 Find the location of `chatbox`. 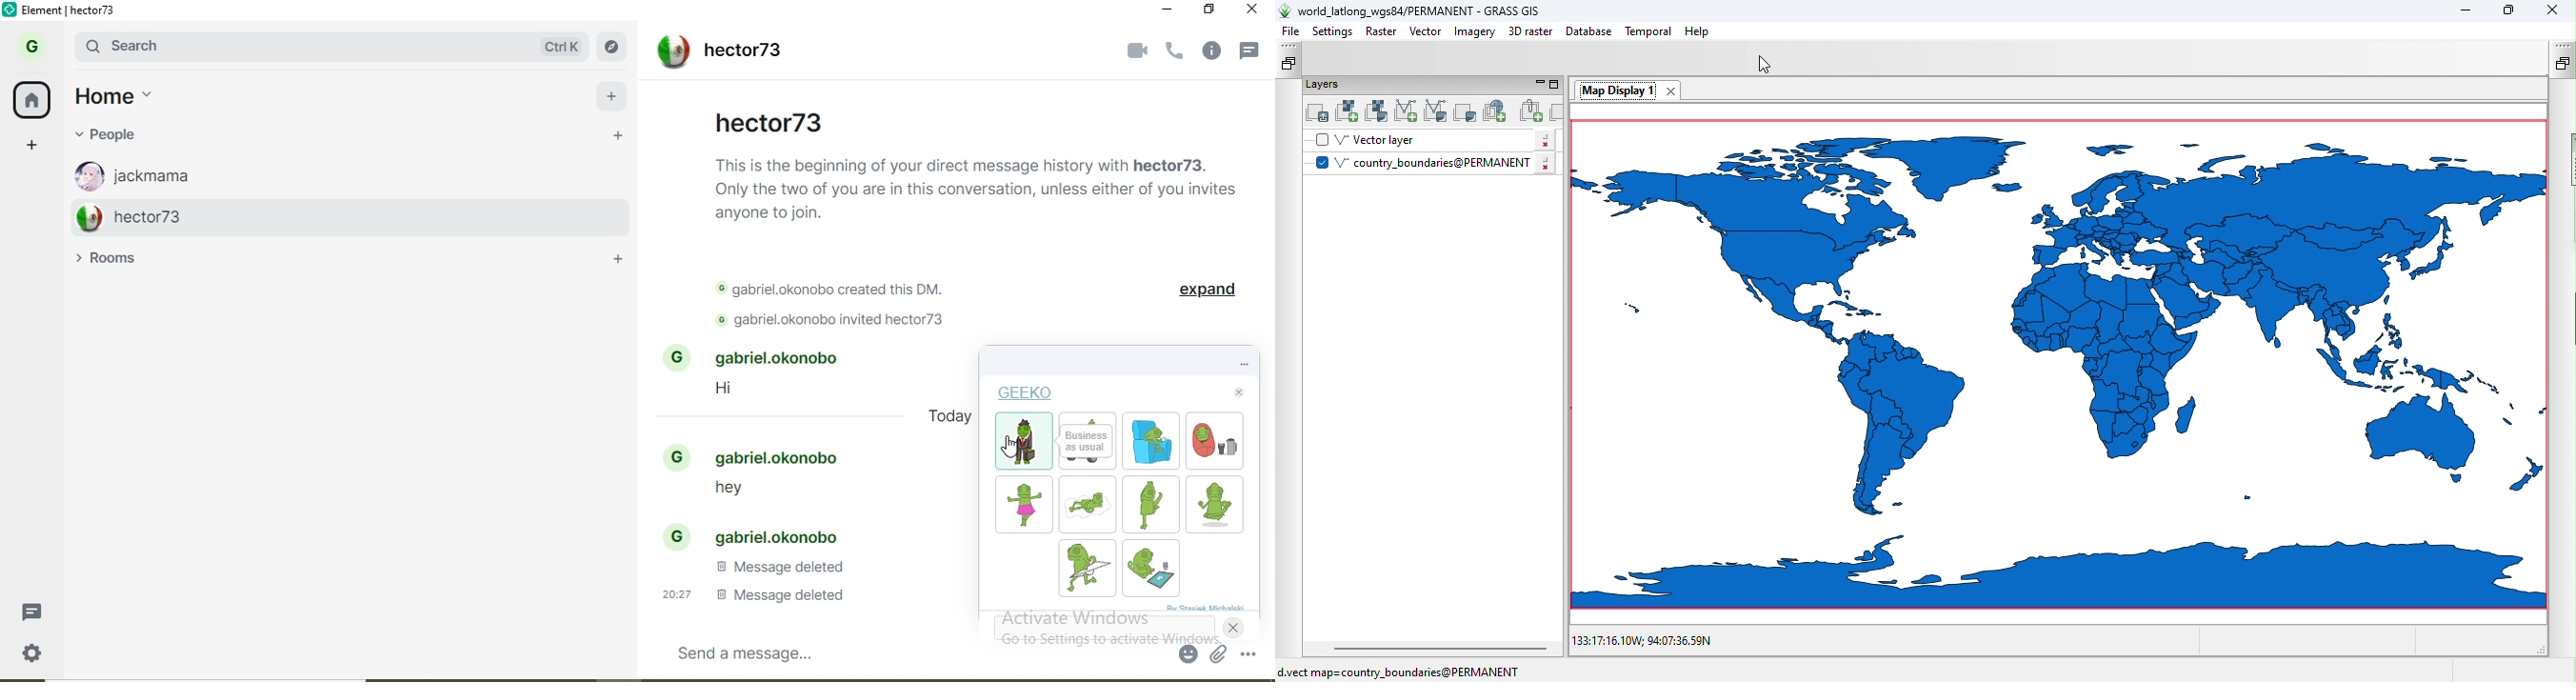

chatbox is located at coordinates (912, 652).